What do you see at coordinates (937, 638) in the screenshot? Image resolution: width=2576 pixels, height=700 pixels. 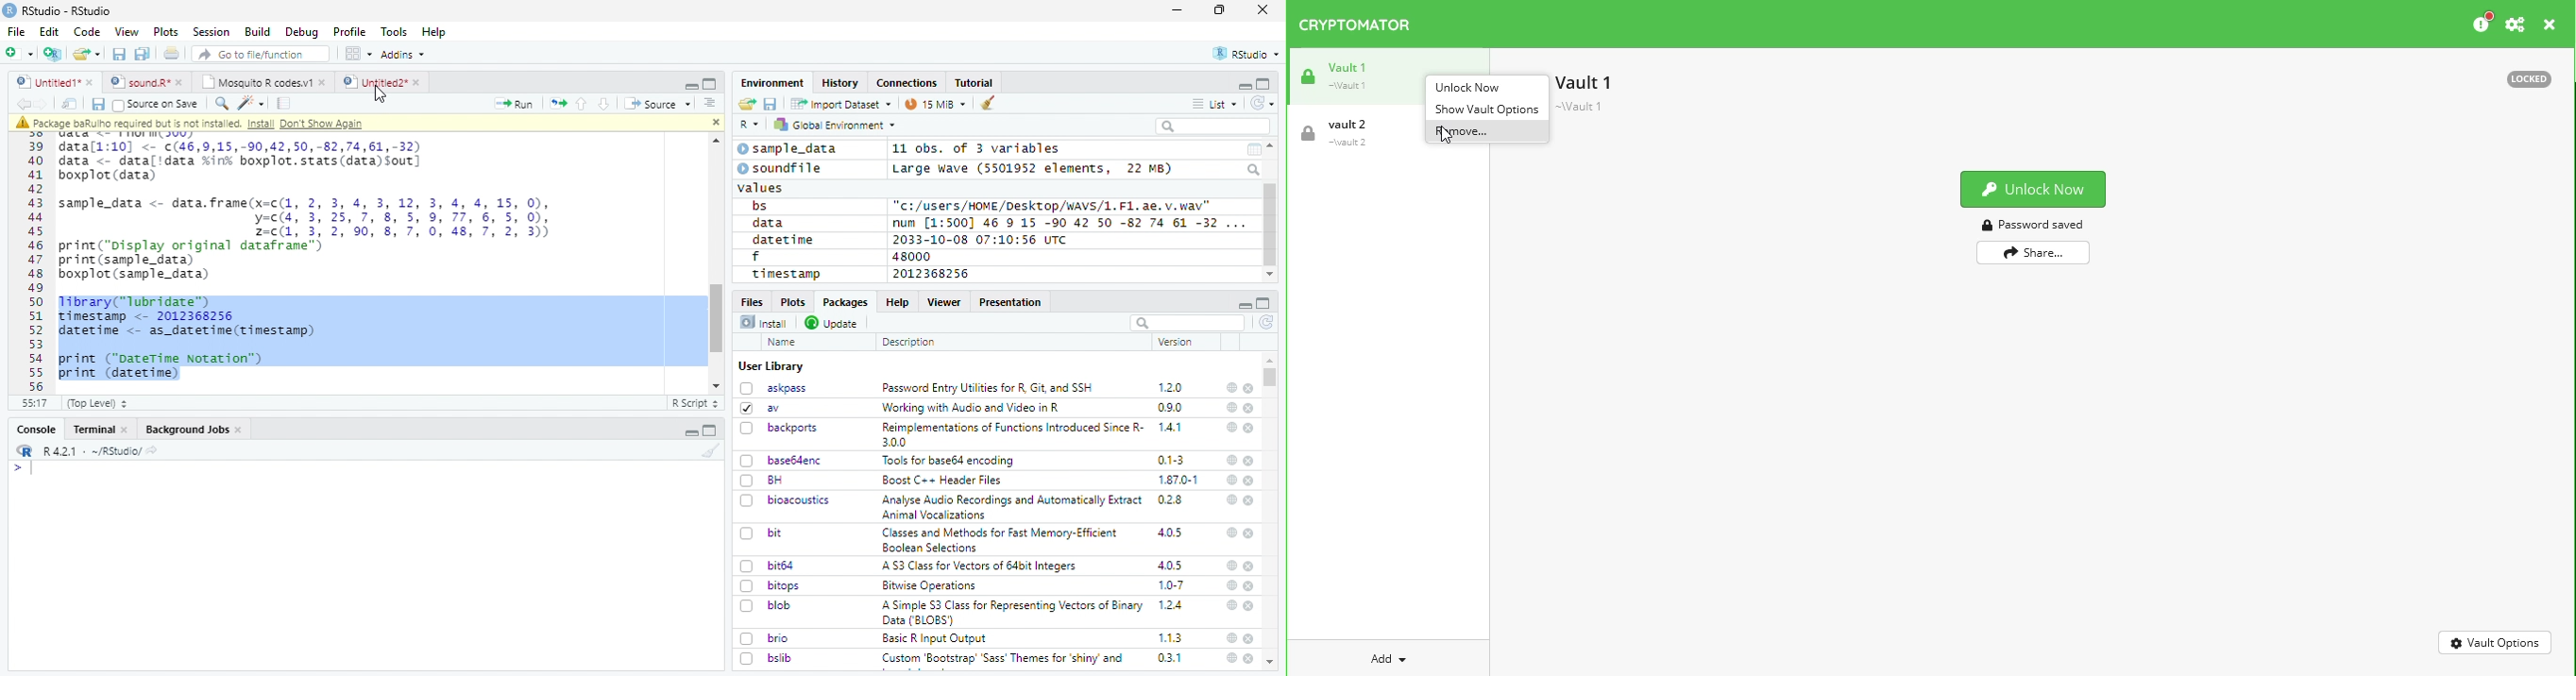 I see `Basic R Input Output` at bounding box center [937, 638].